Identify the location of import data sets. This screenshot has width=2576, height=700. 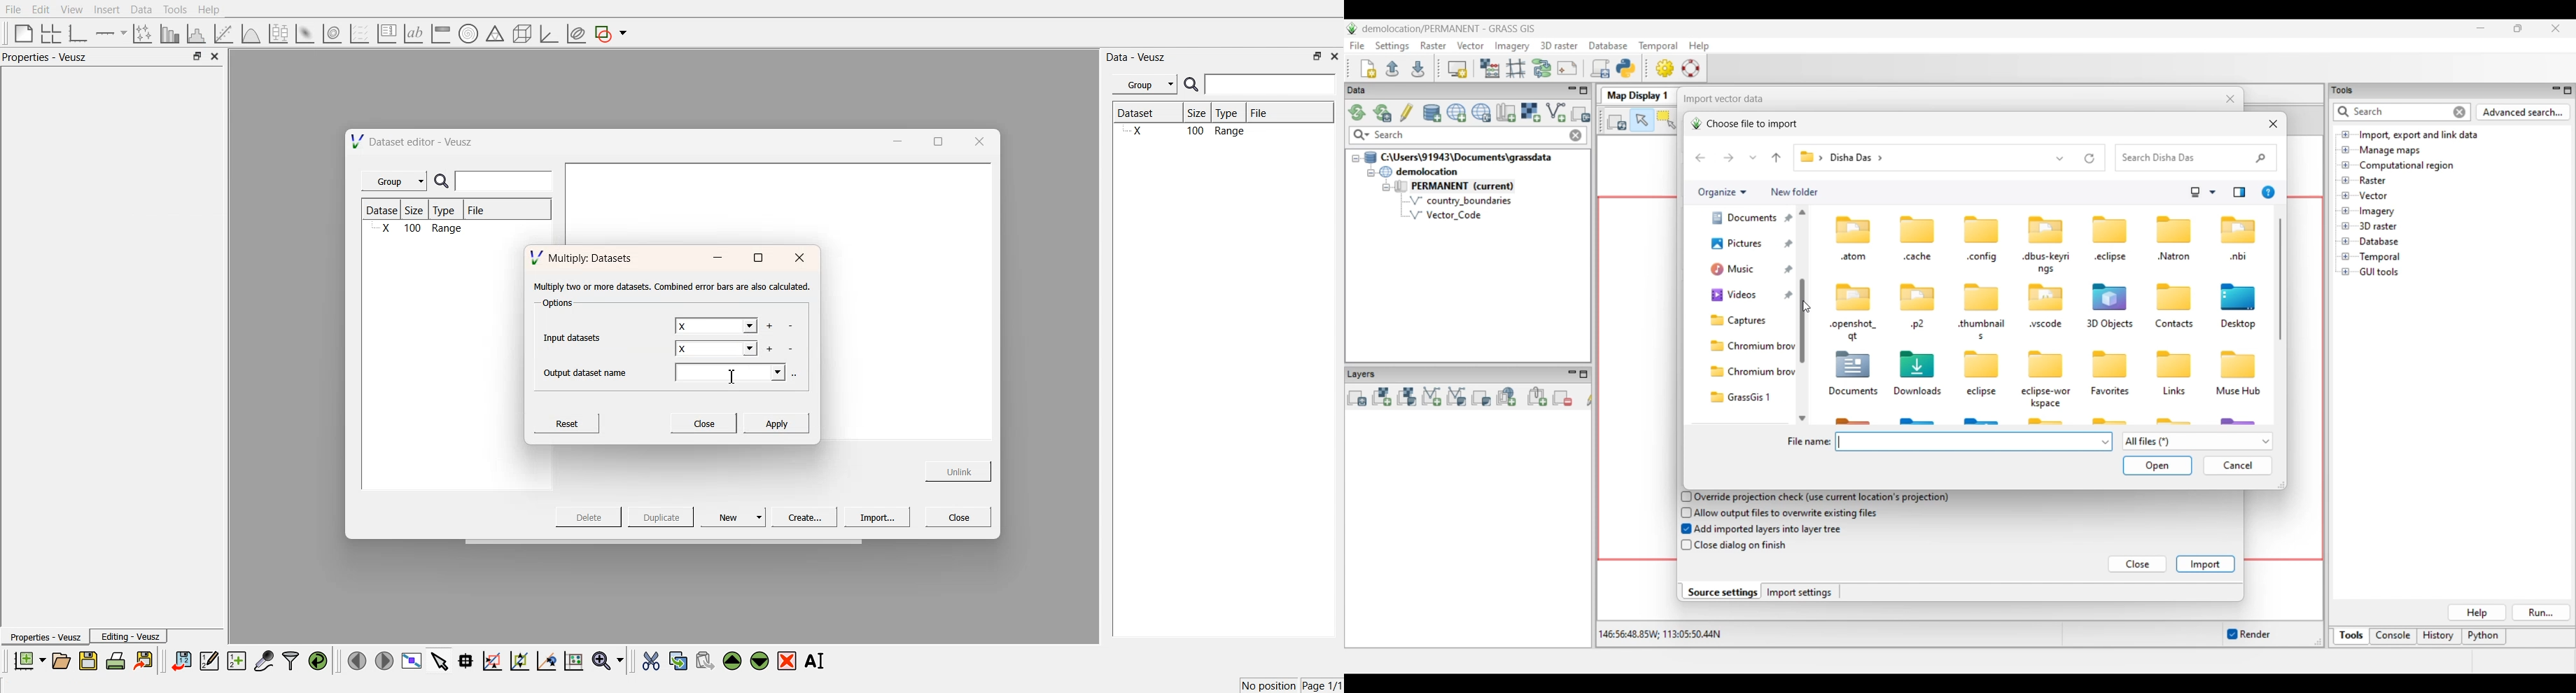
(181, 661).